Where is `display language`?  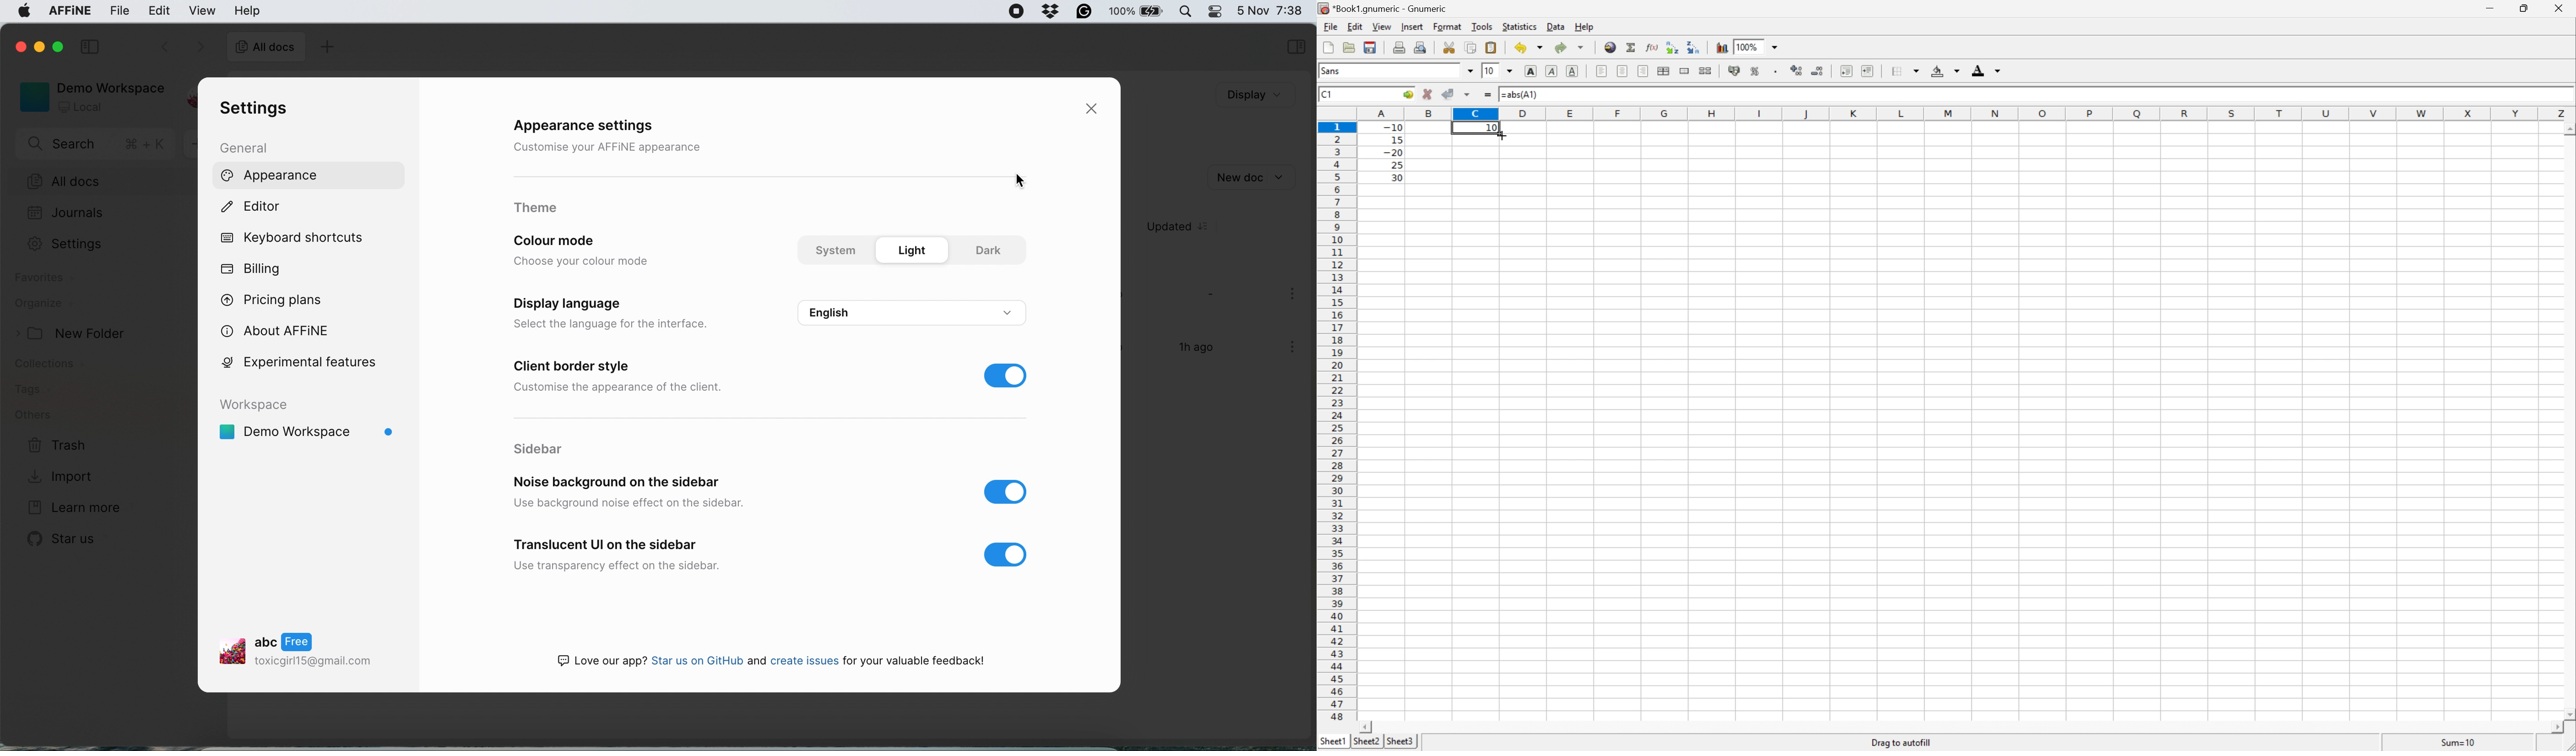
display language is located at coordinates (566, 304).